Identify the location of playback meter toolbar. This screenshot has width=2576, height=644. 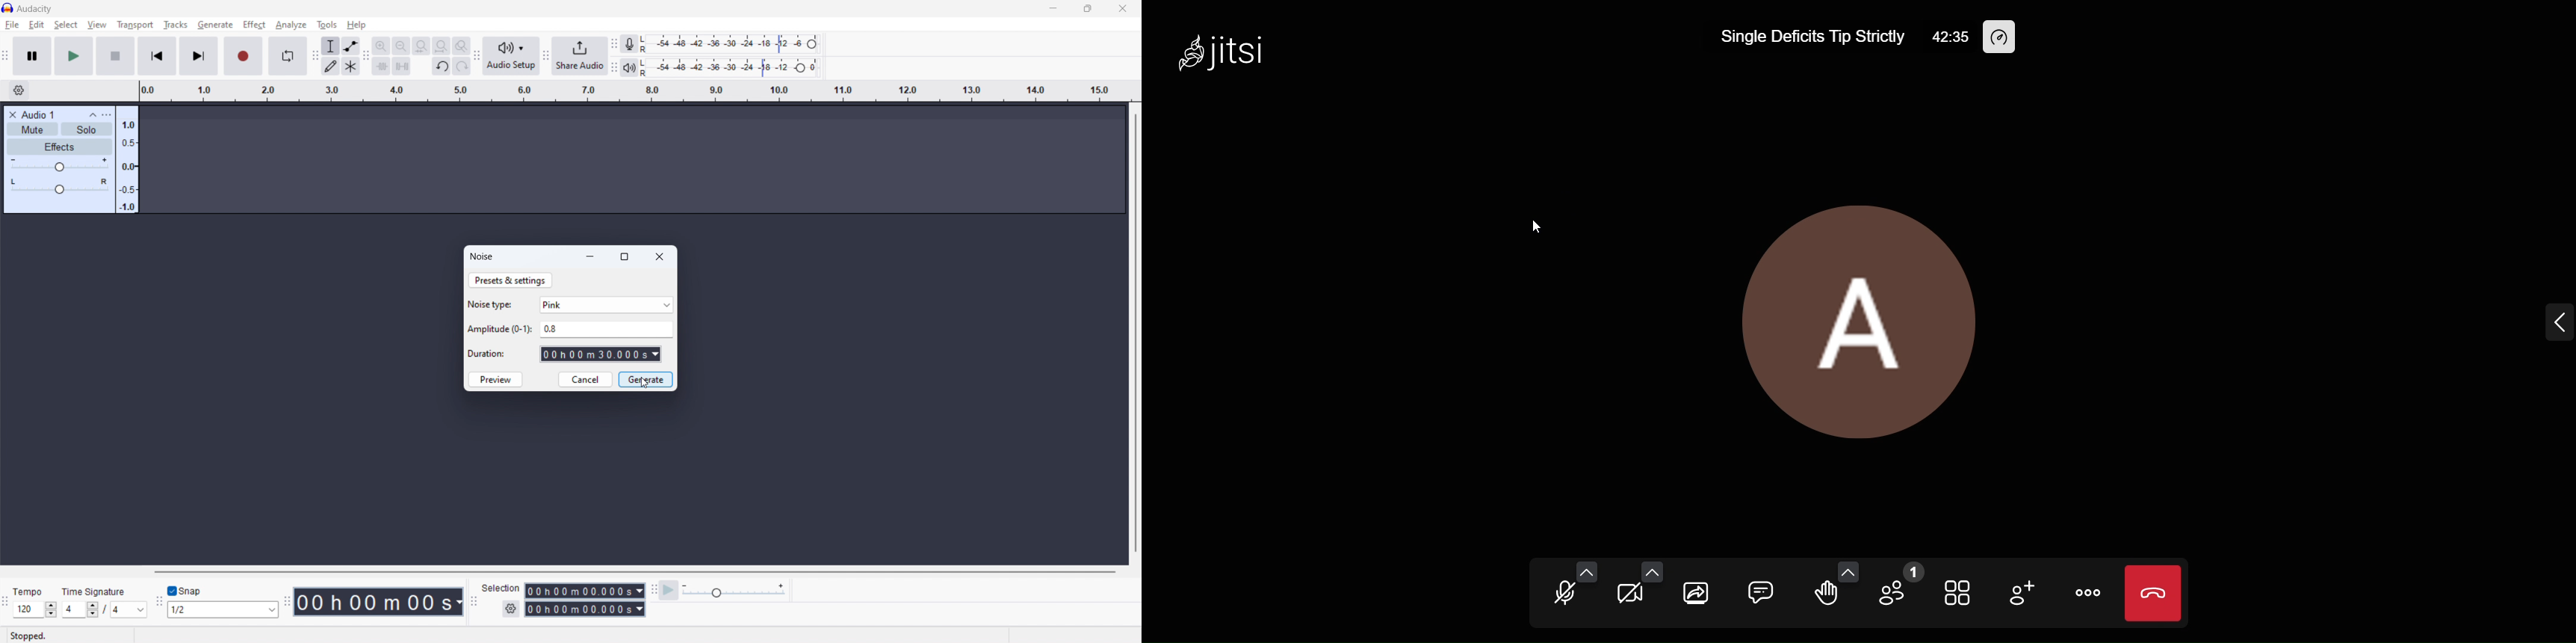
(613, 68).